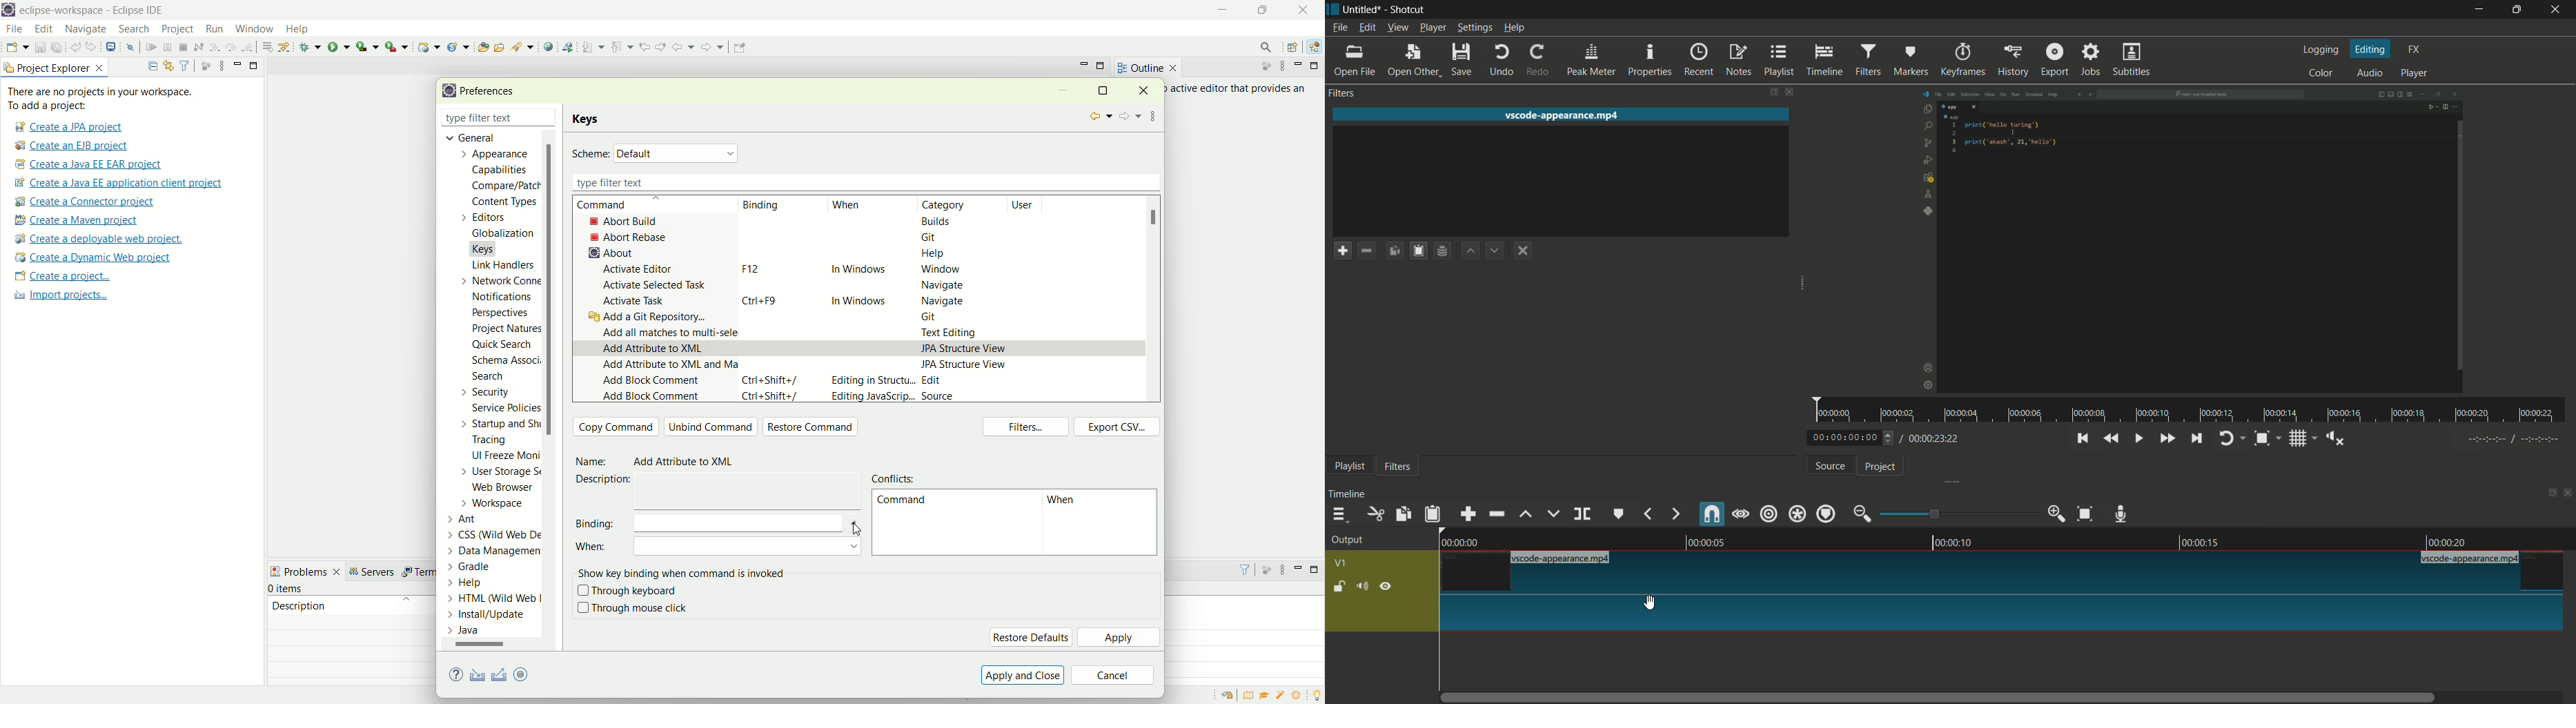 The image size is (2576, 728). I want to click on recent, so click(1700, 60).